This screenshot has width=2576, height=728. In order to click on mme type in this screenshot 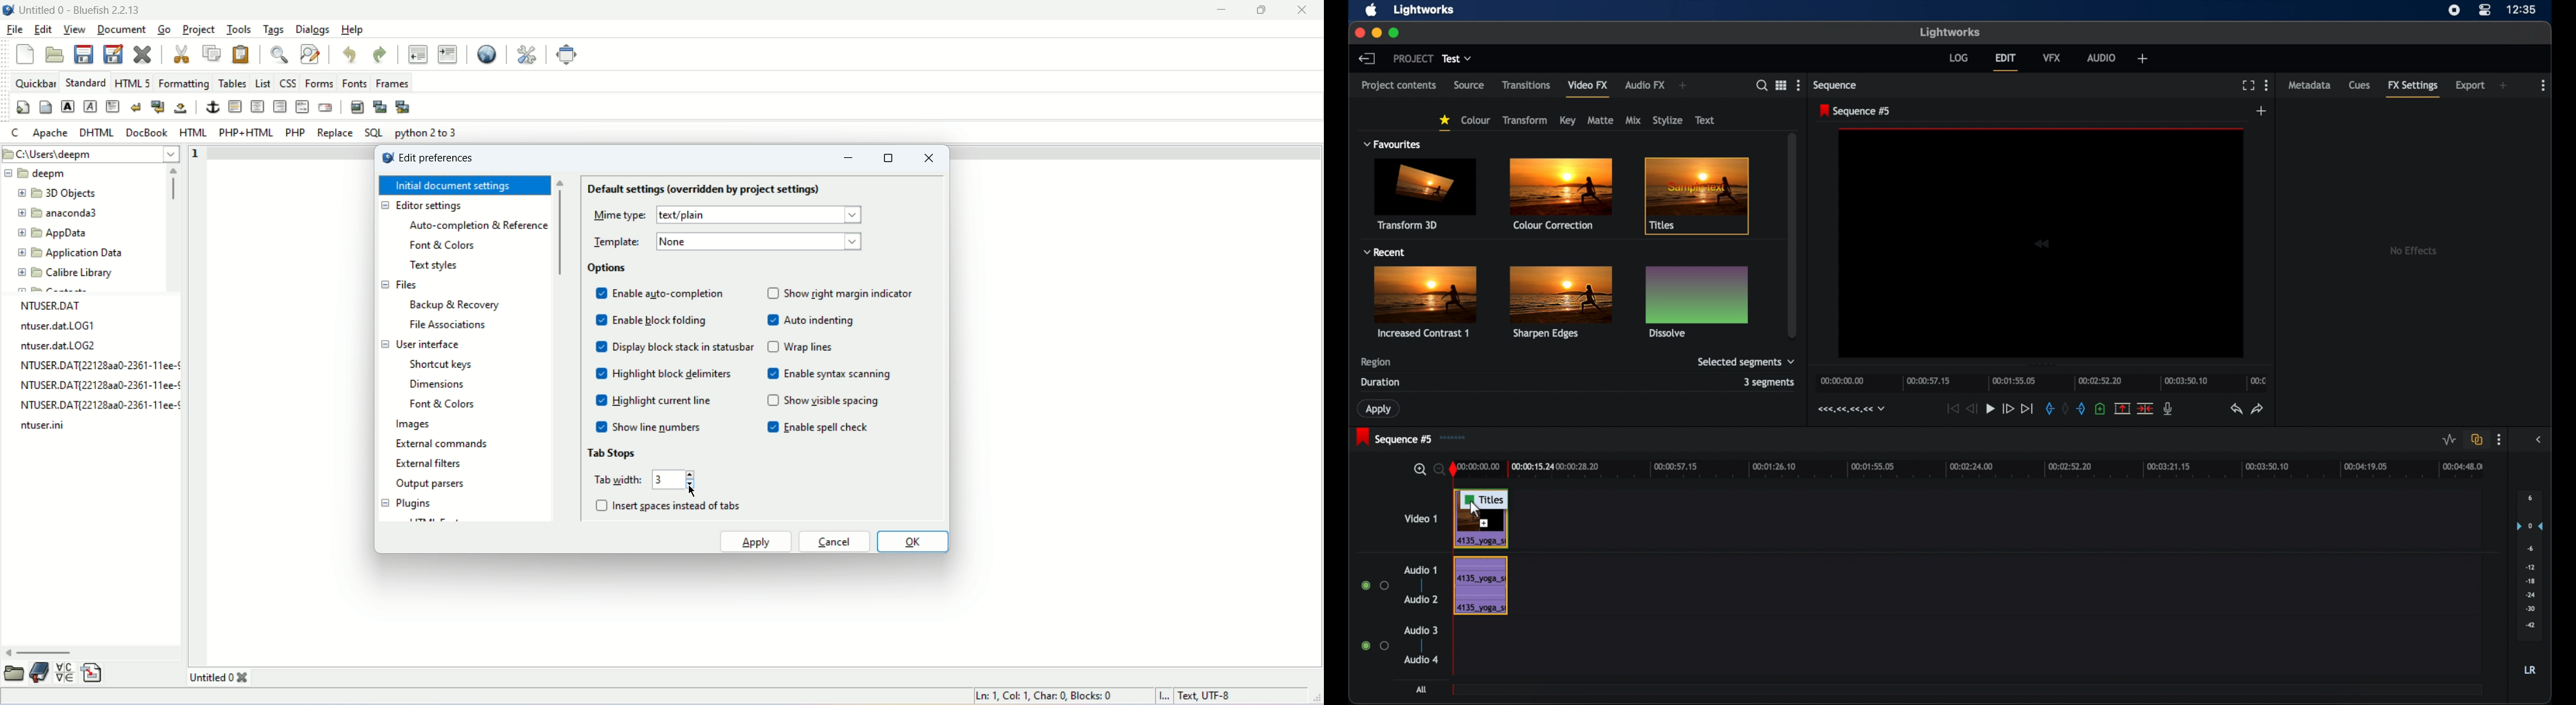, I will do `click(615, 214)`.